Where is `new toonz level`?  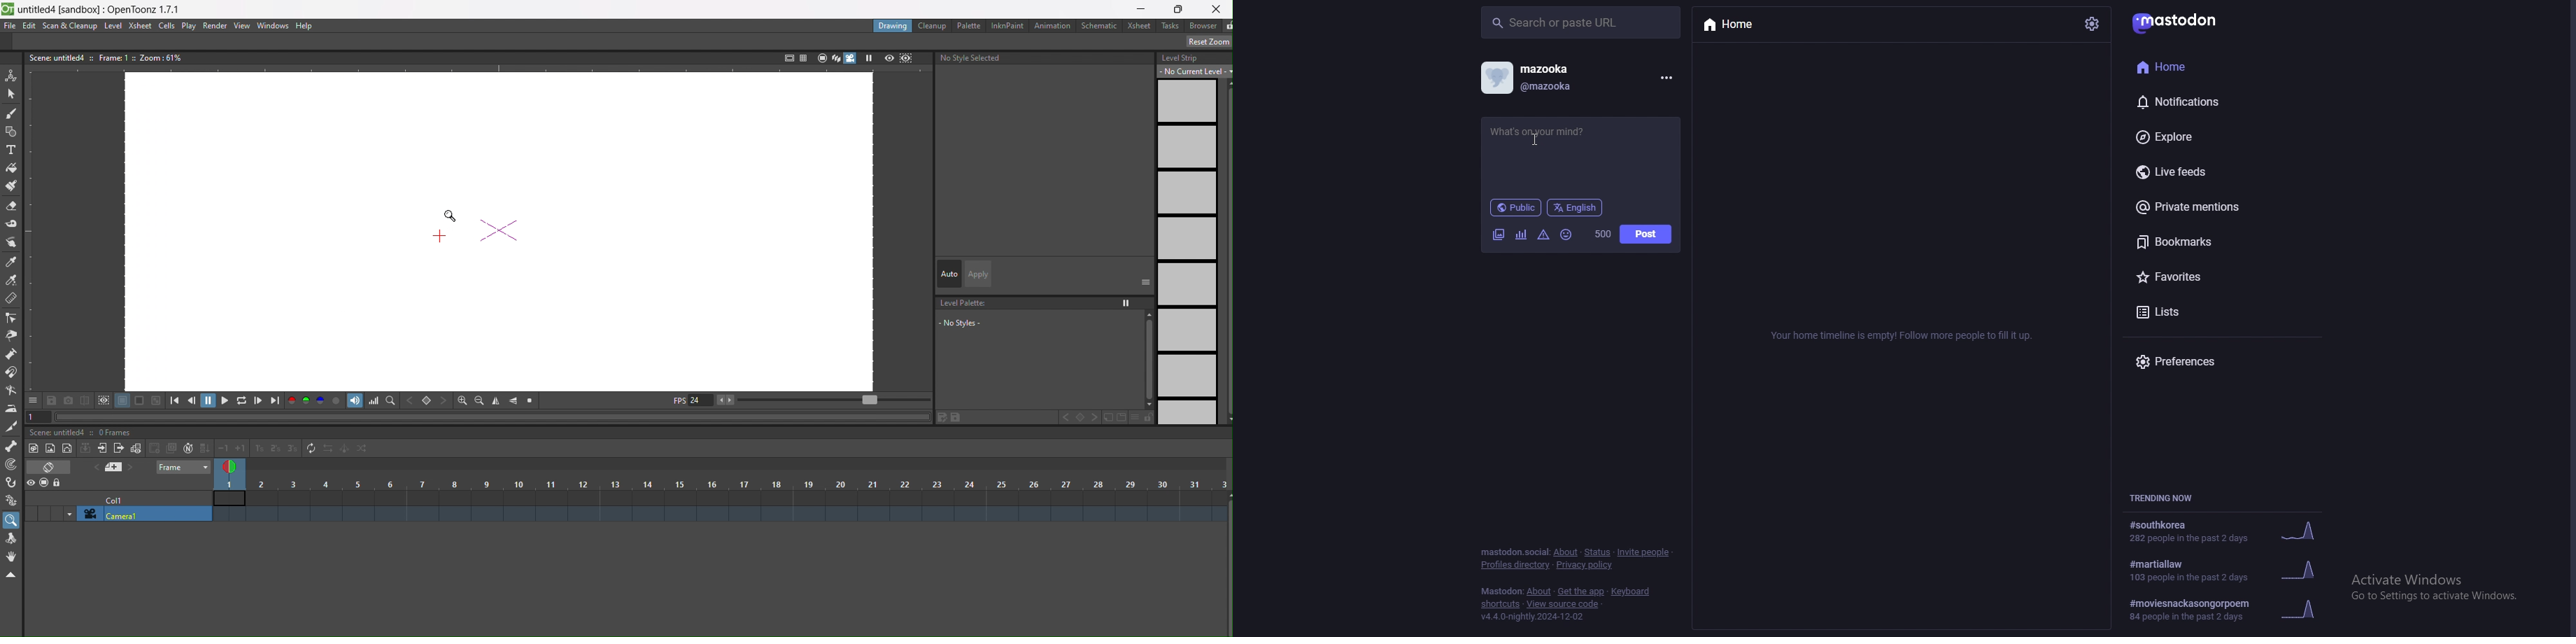 new toonz level is located at coordinates (68, 449).